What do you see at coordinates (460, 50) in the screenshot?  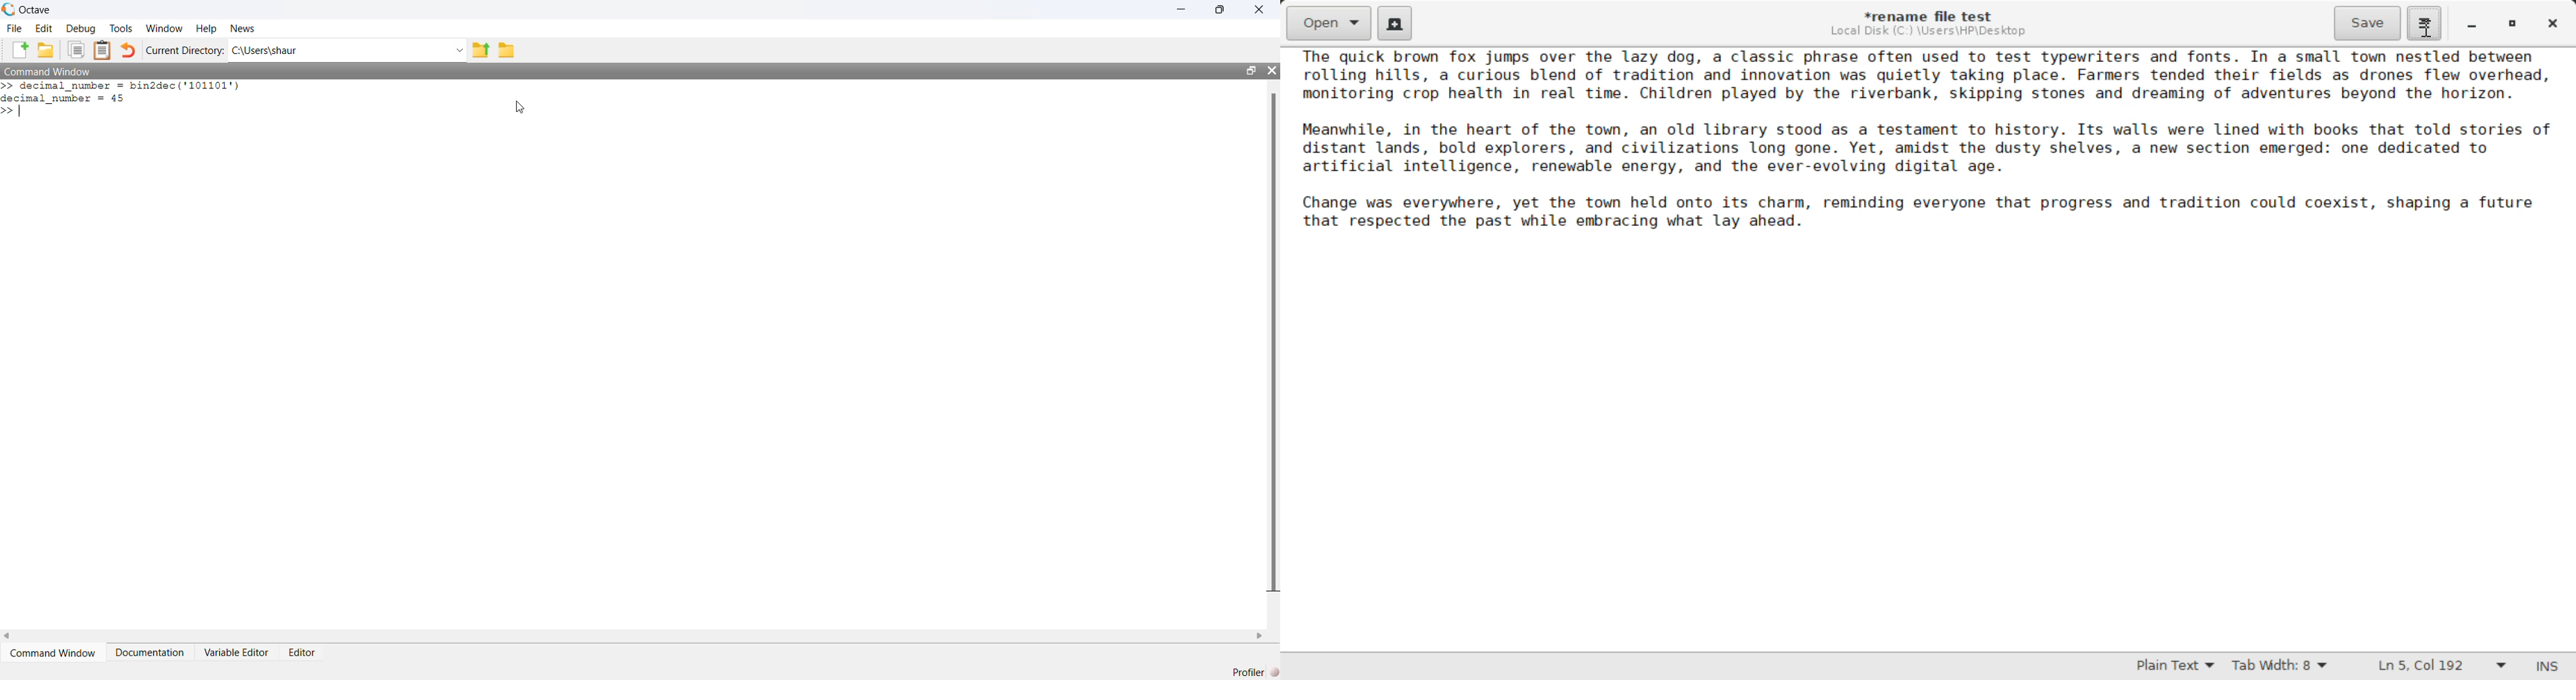 I see `Drop-down ` at bounding box center [460, 50].